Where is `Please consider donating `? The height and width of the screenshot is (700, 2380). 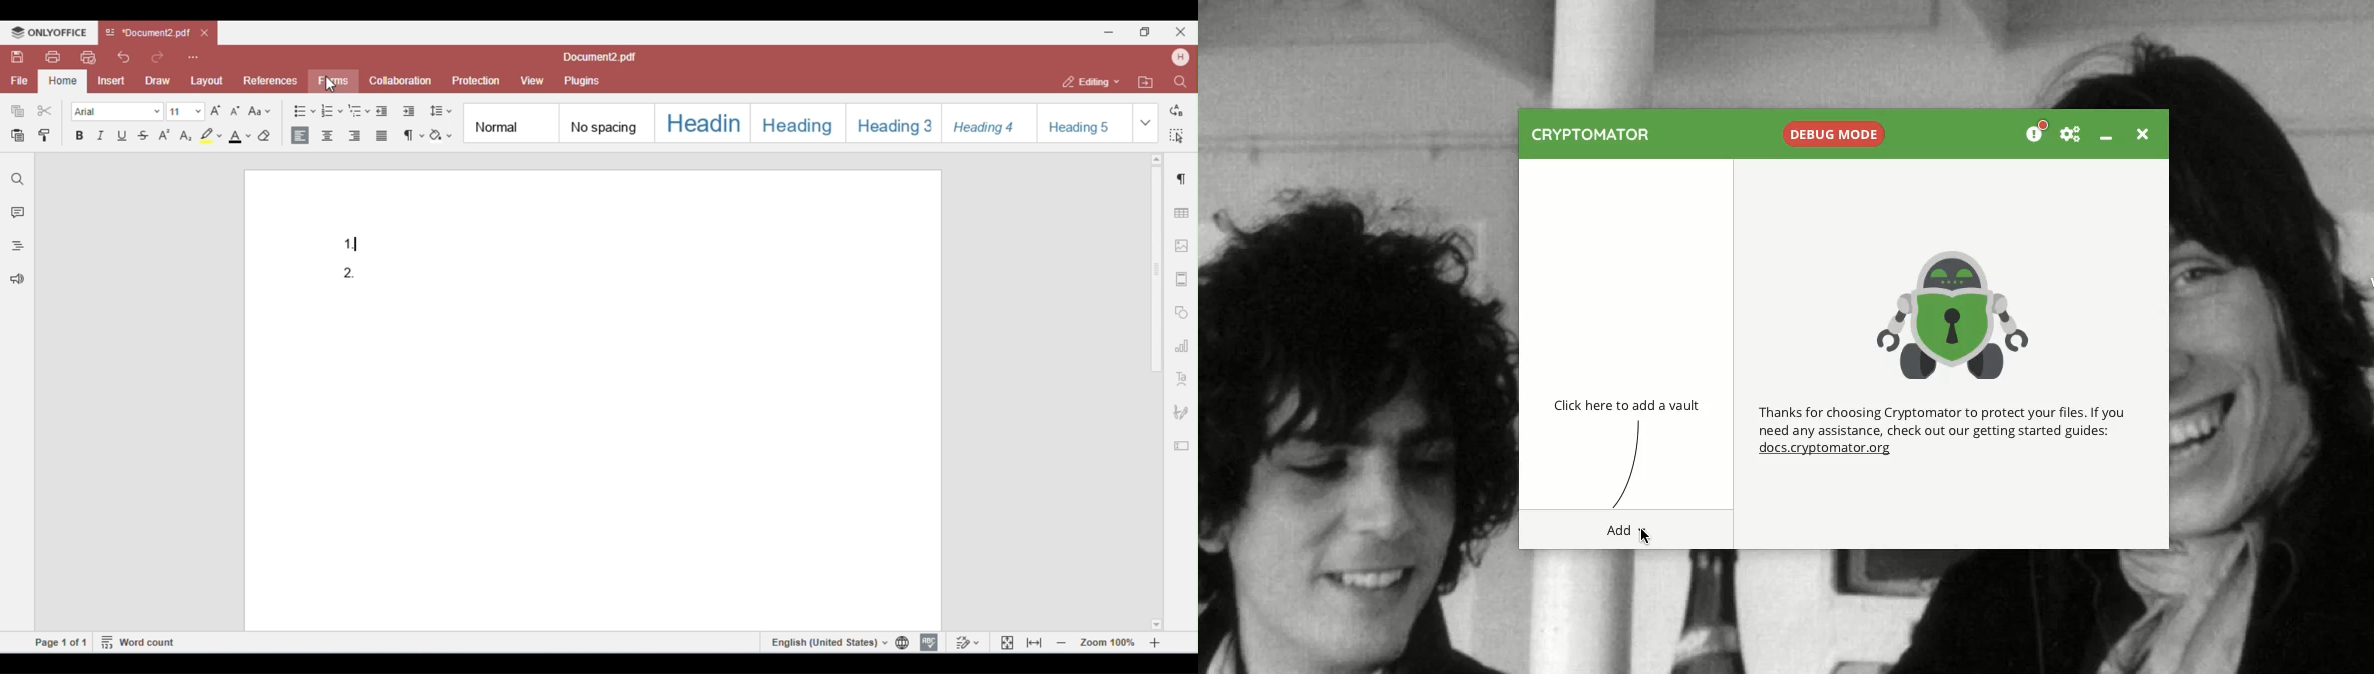 Please consider donating  is located at coordinates (2034, 131).